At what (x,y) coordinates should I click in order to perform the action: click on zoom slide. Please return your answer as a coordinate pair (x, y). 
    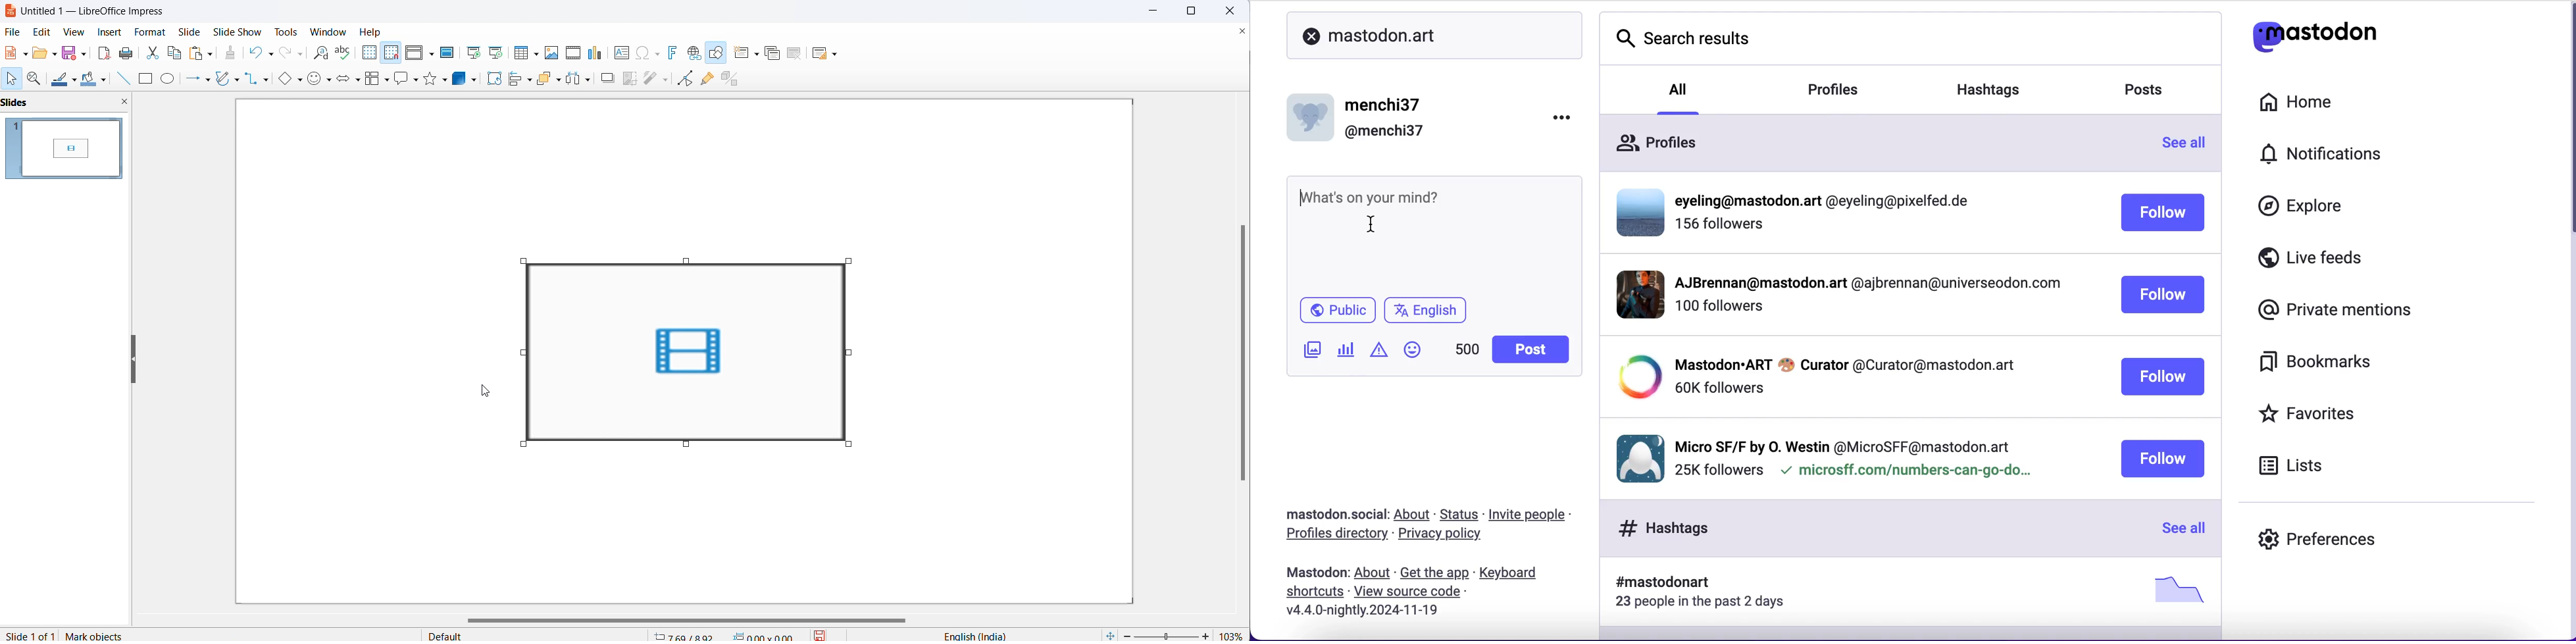
    Looking at the image, I should click on (1168, 635).